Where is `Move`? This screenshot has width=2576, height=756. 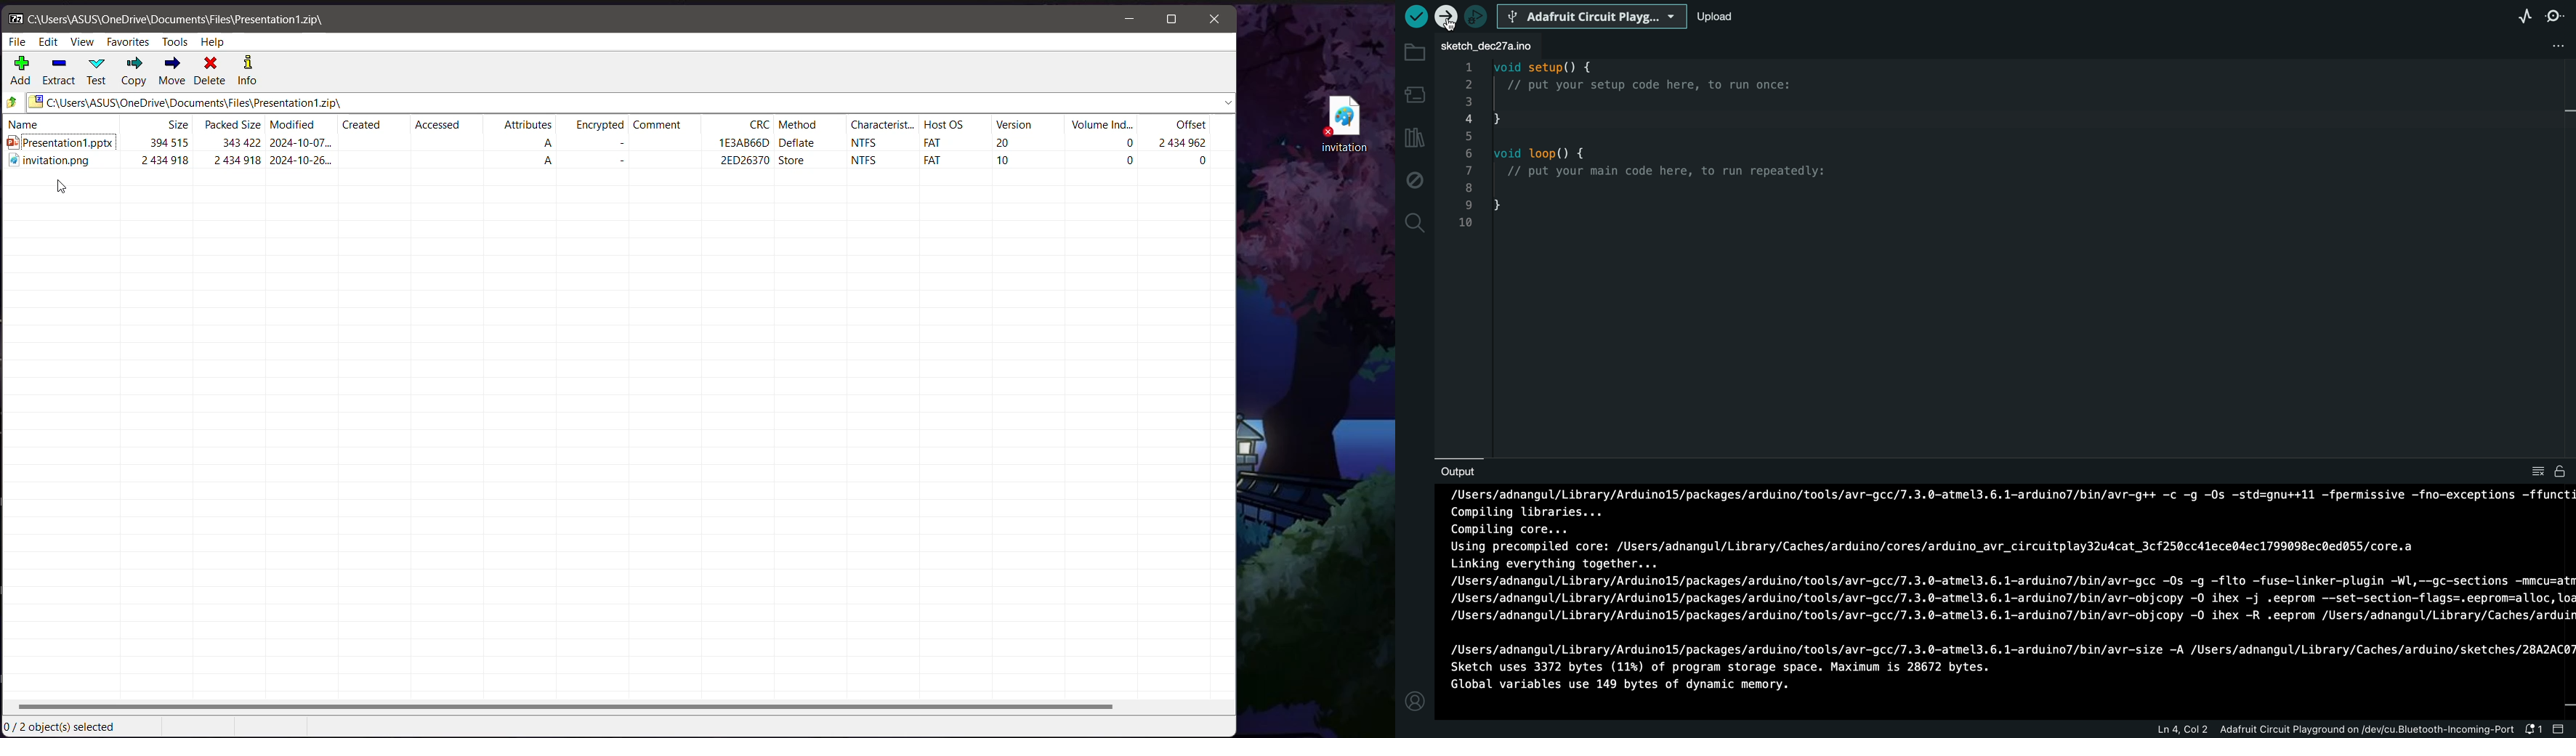 Move is located at coordinates (171, 71).